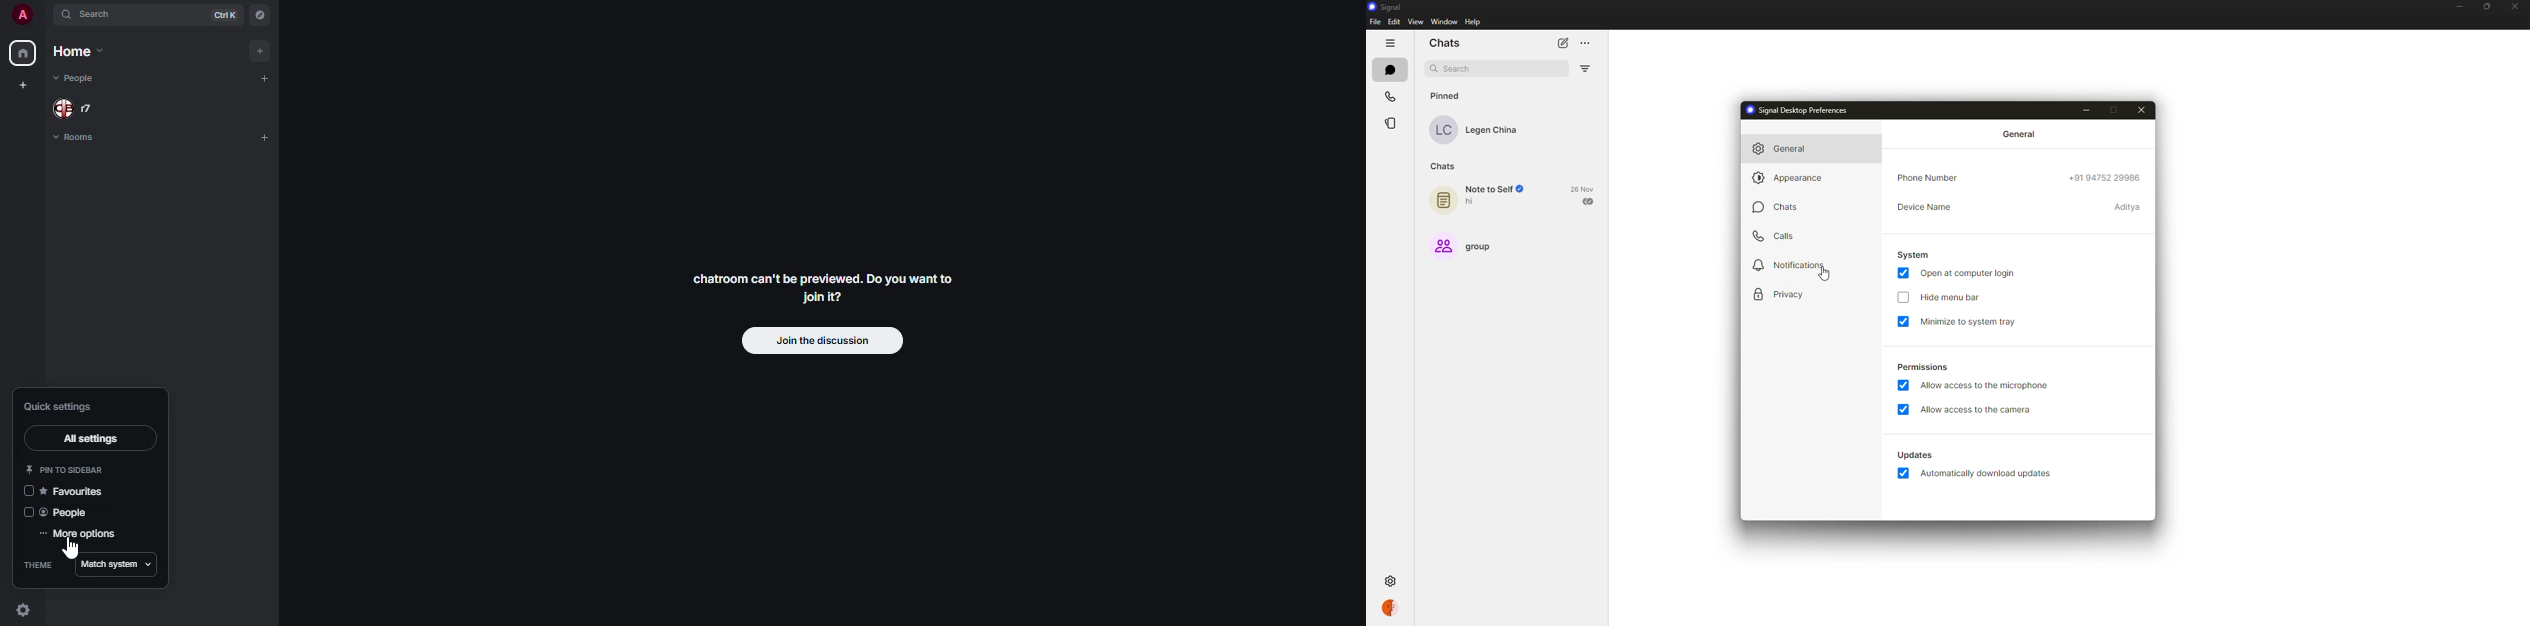 The width and height of the screenshot is (2548, 644). I want to click on hide tabs, so click(1390, 43).